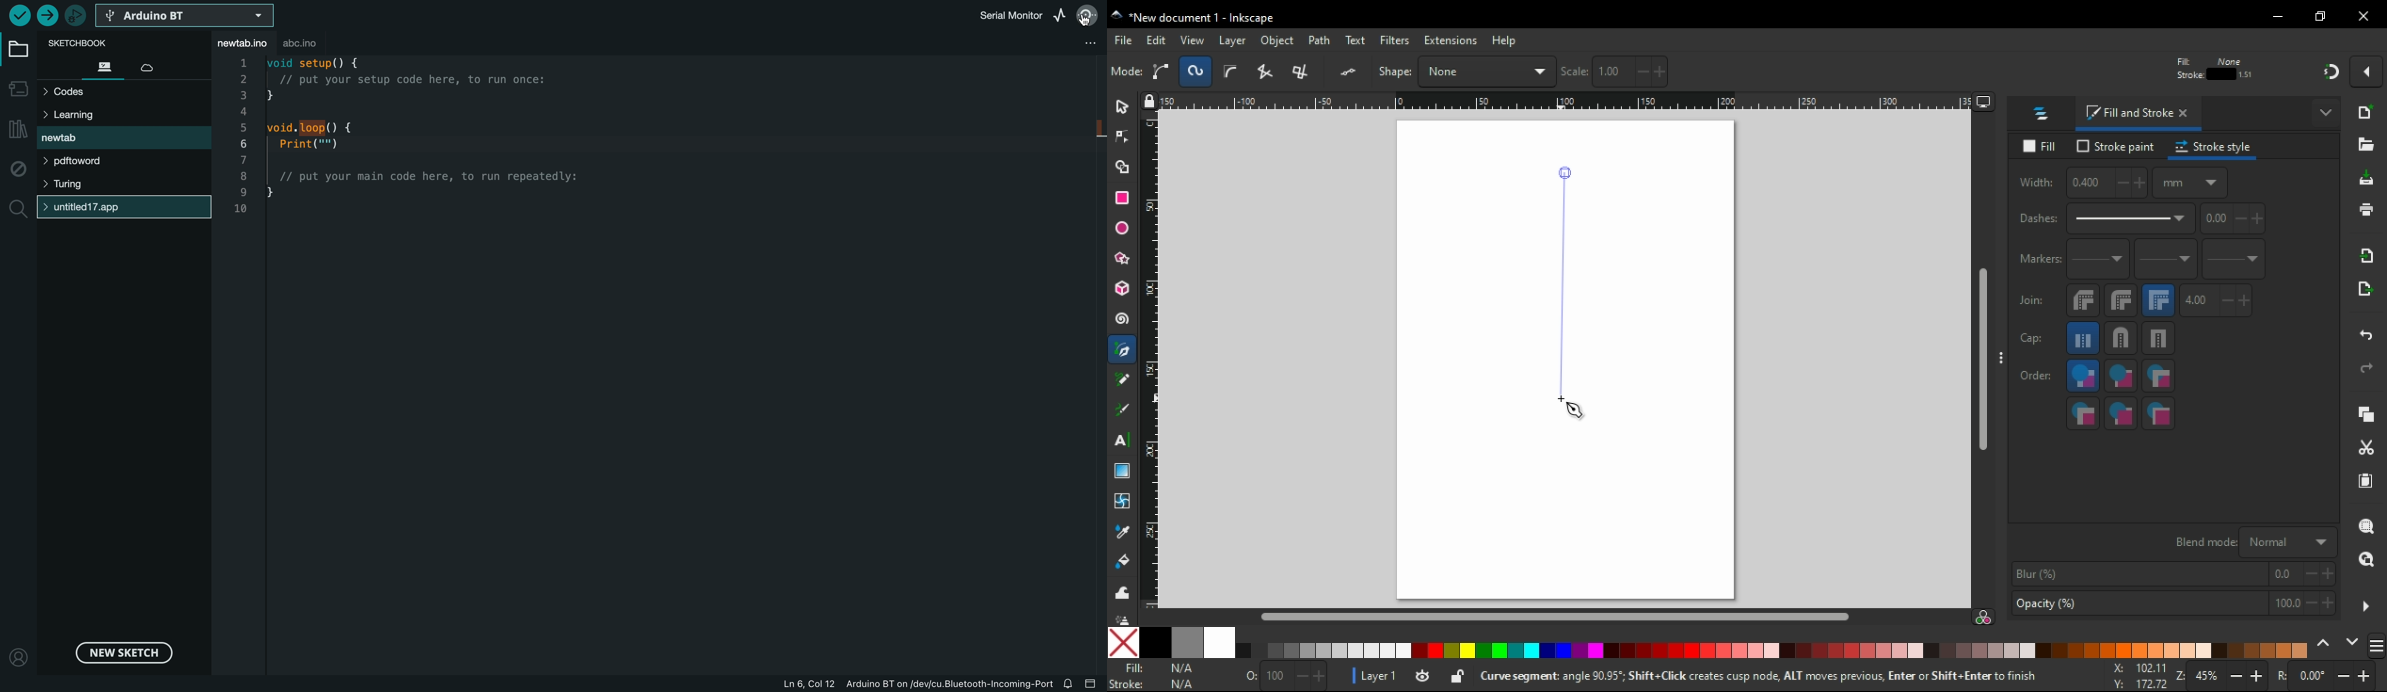  I want to click on zoom drawing, so click(2366, 565).